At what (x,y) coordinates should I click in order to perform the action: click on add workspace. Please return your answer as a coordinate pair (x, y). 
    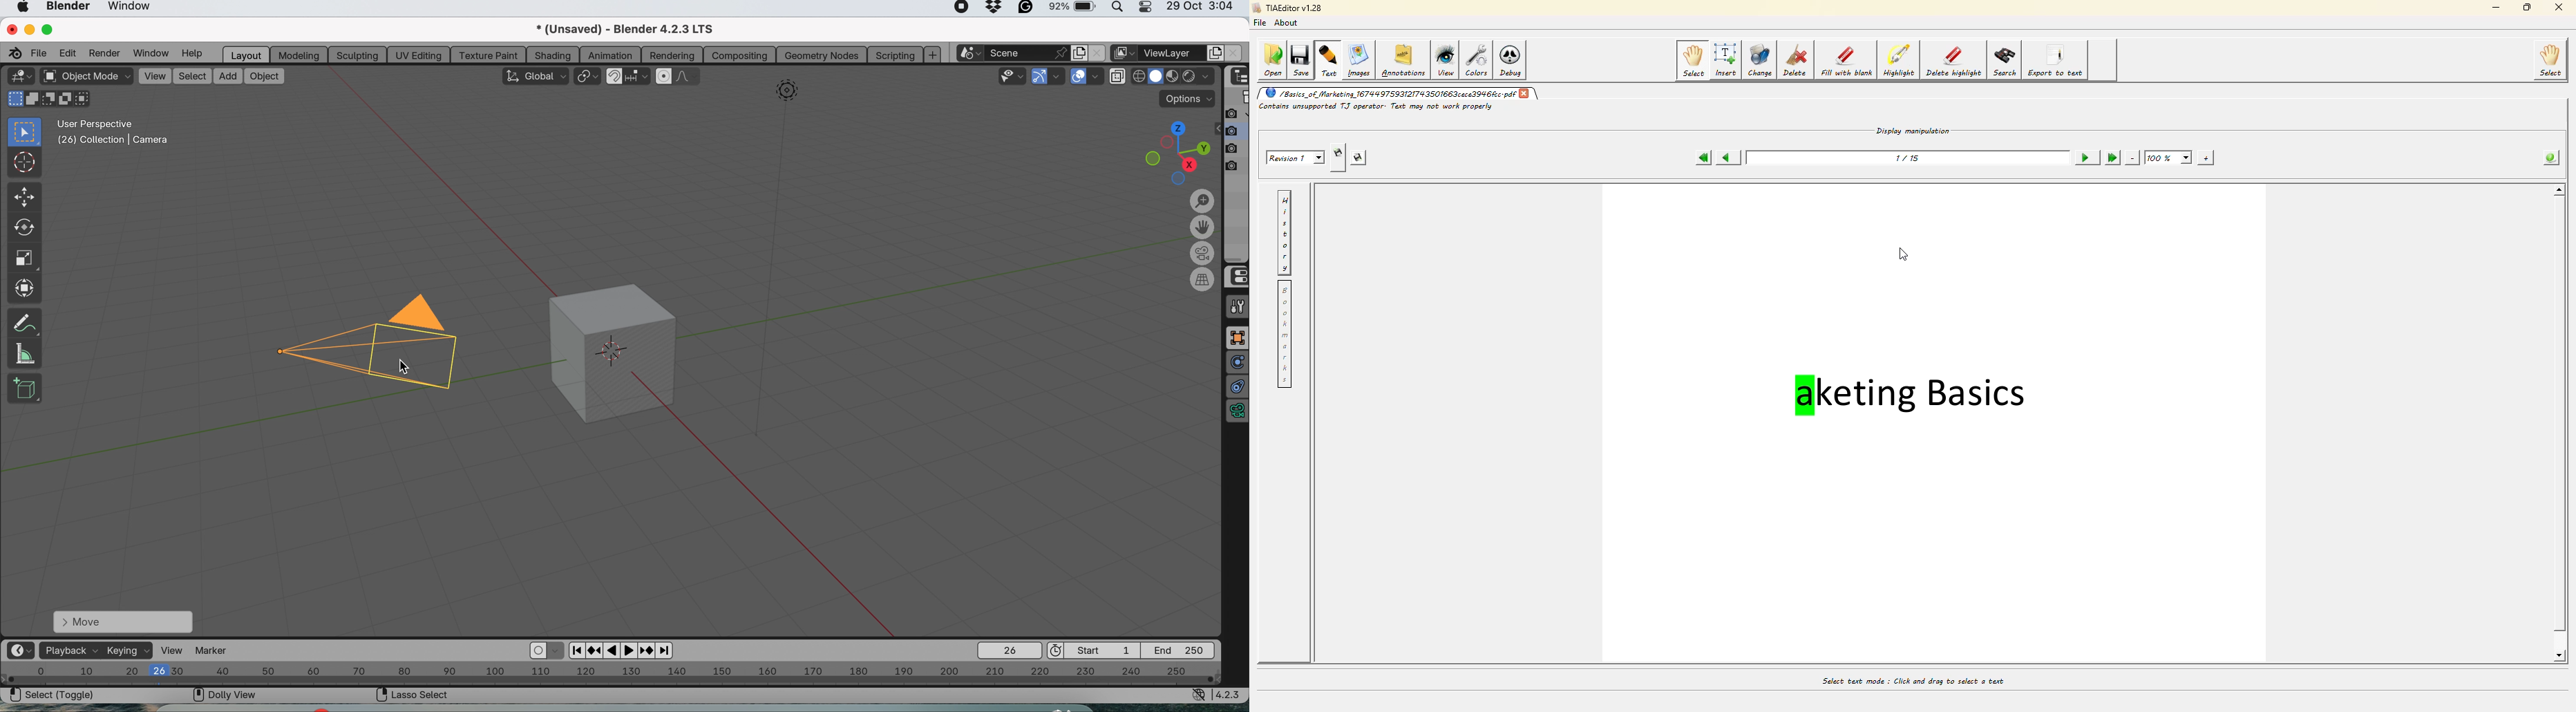
    Looking at the image, I should click on (934, 55).